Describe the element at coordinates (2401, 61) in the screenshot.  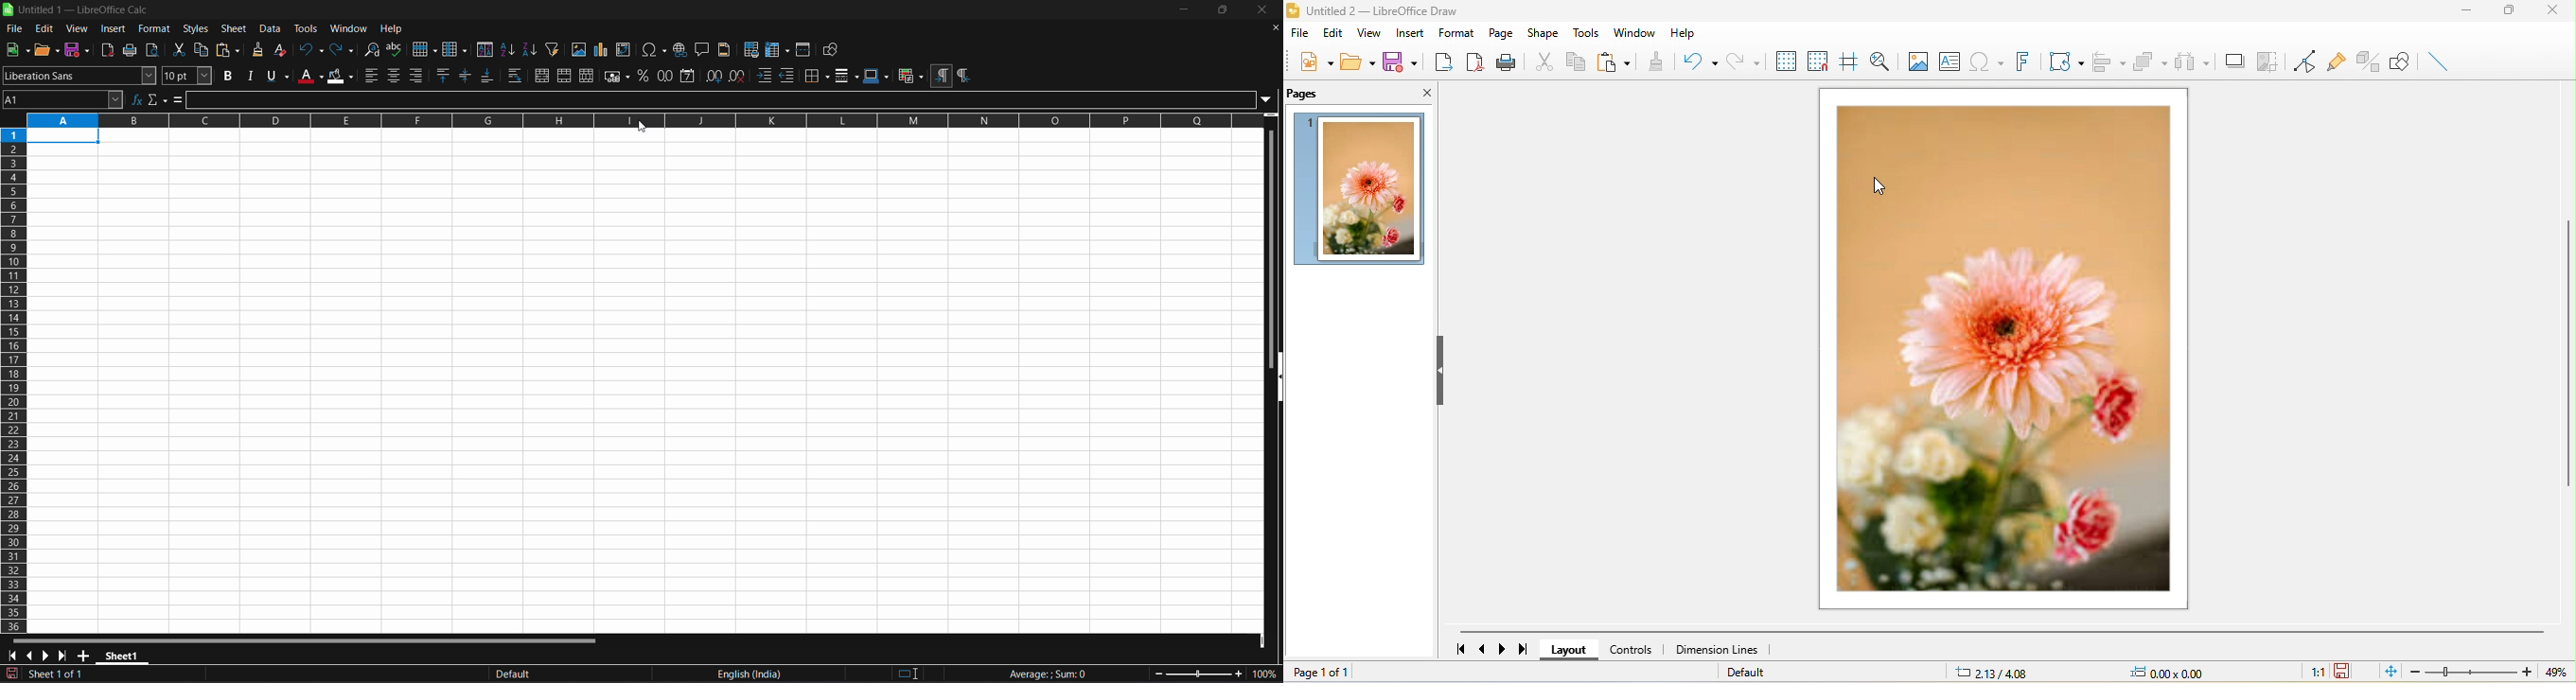
I see `show draw function` at that location.